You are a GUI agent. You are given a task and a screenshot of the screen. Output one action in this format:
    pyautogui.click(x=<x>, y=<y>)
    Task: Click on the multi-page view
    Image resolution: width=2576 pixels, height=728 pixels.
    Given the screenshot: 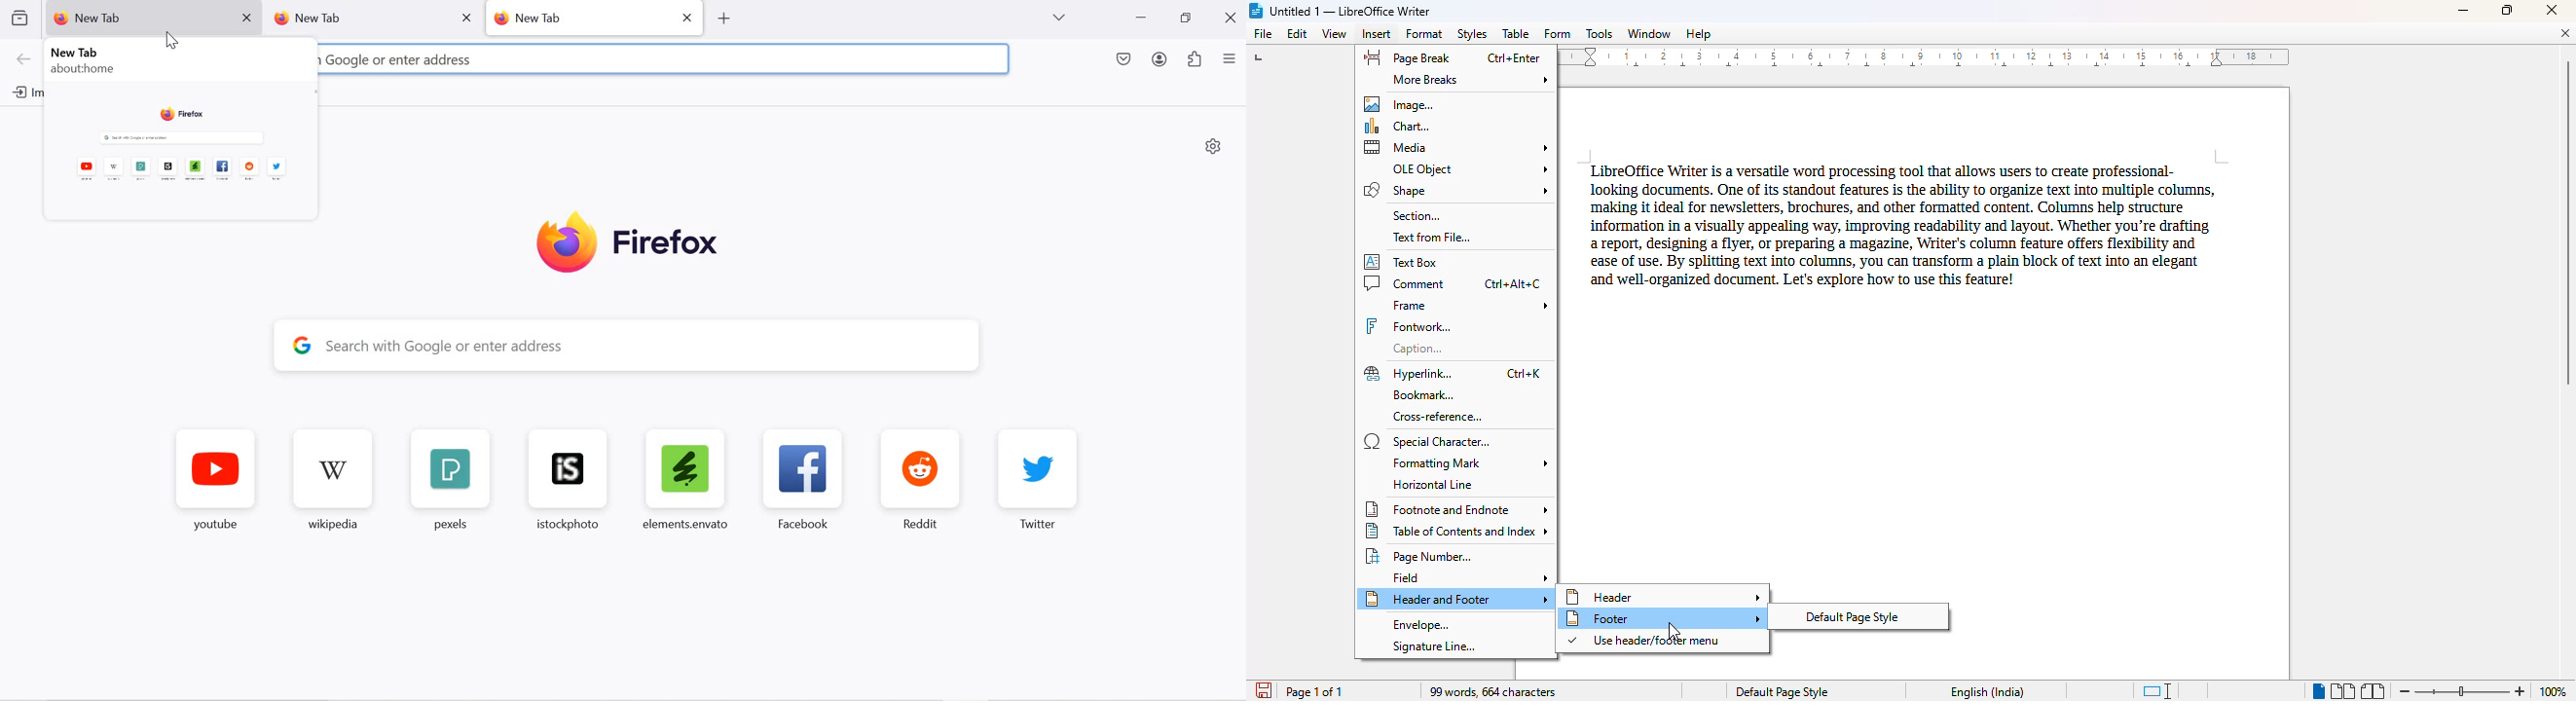 What is the action you would take?
    pyautogui.click(x=2342, y=691)
    